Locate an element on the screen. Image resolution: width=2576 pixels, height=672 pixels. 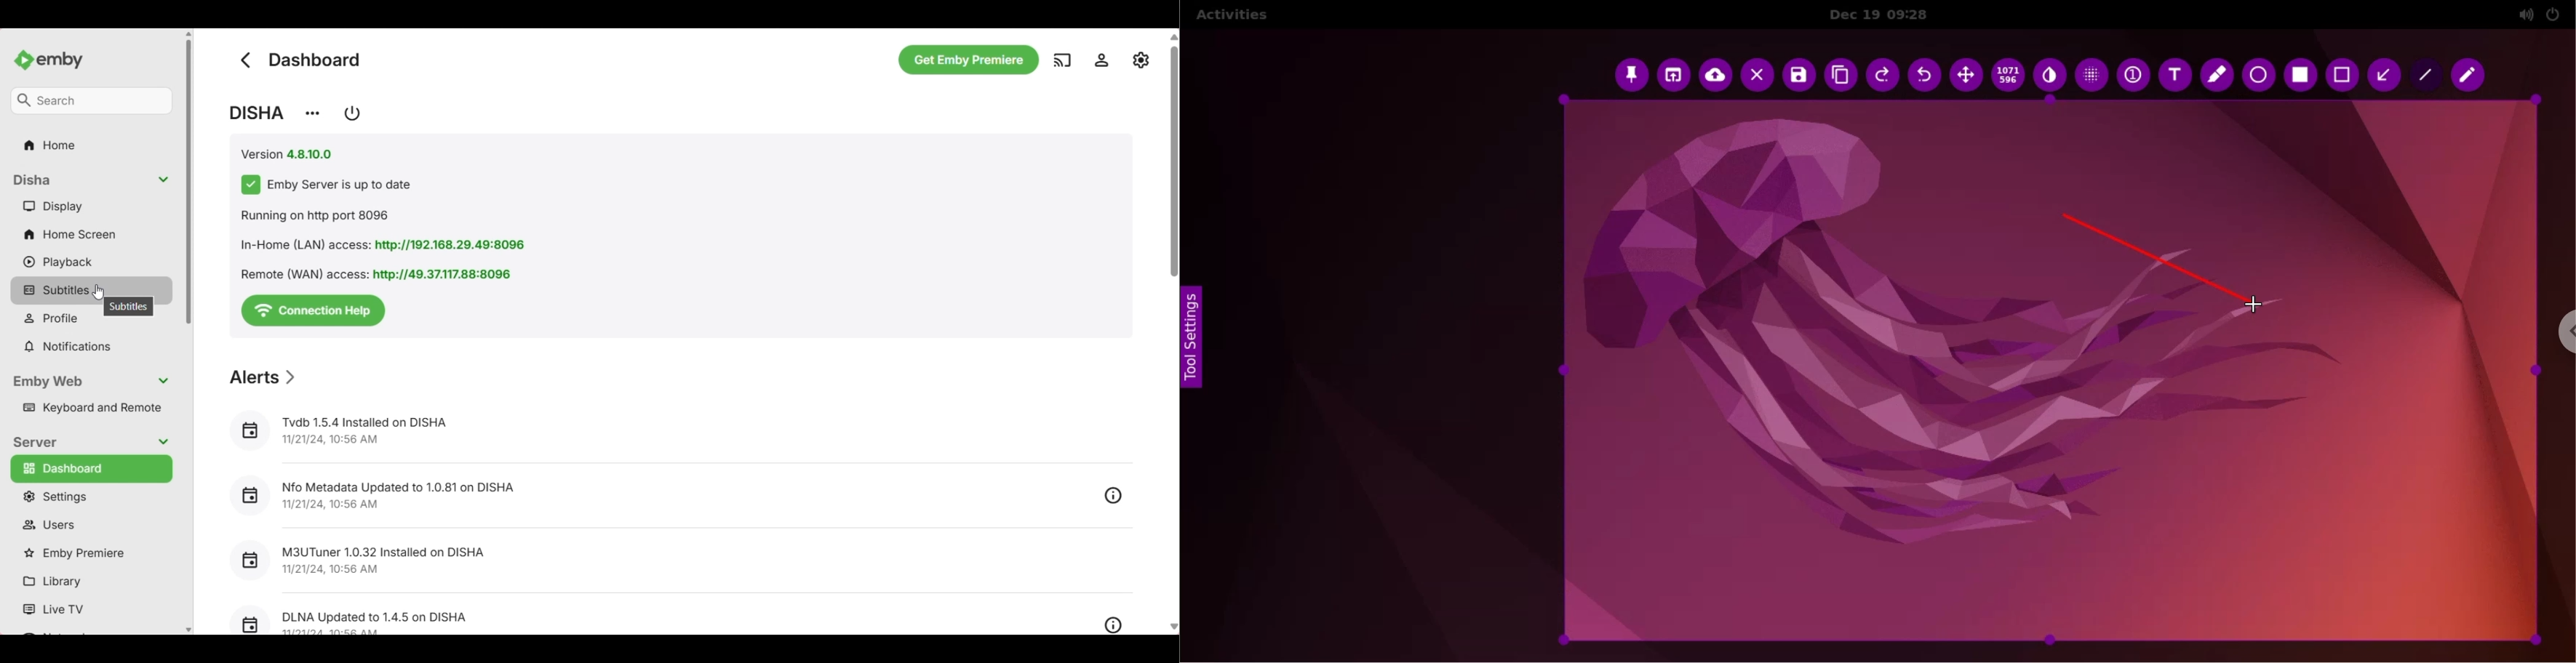
auto increment is located at coordinates (2132, 78).